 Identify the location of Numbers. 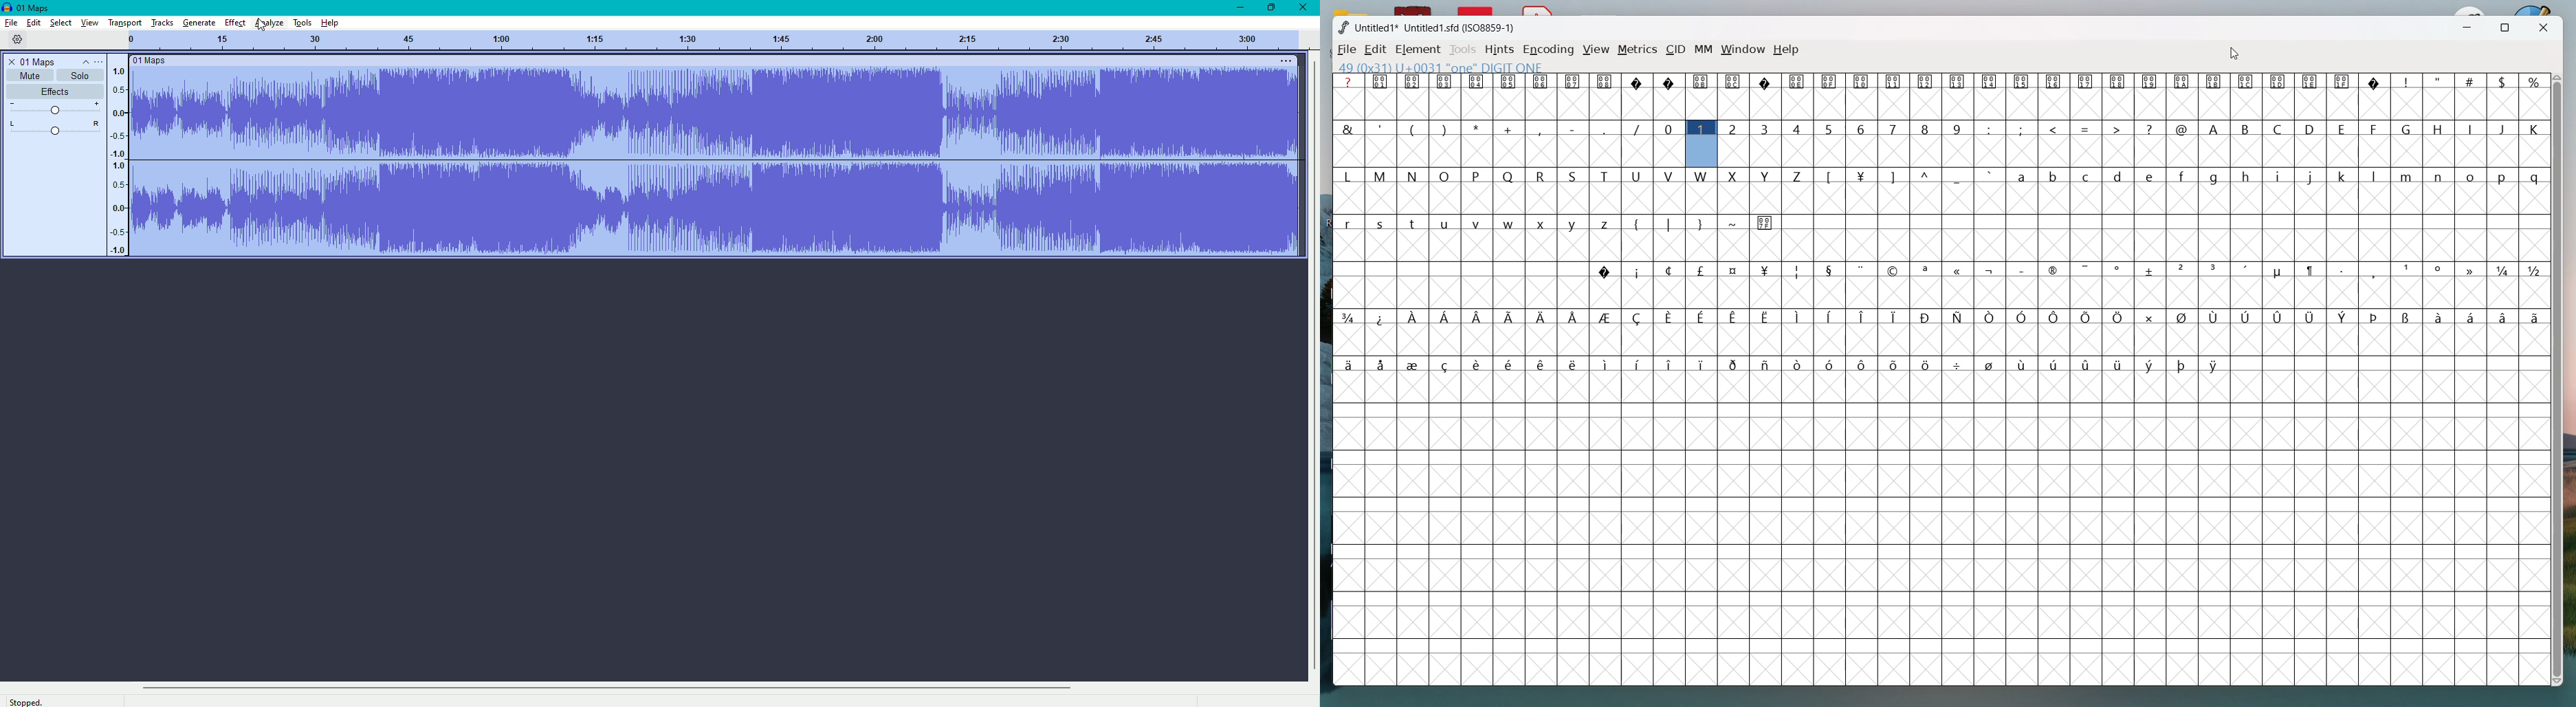
(118, 159).